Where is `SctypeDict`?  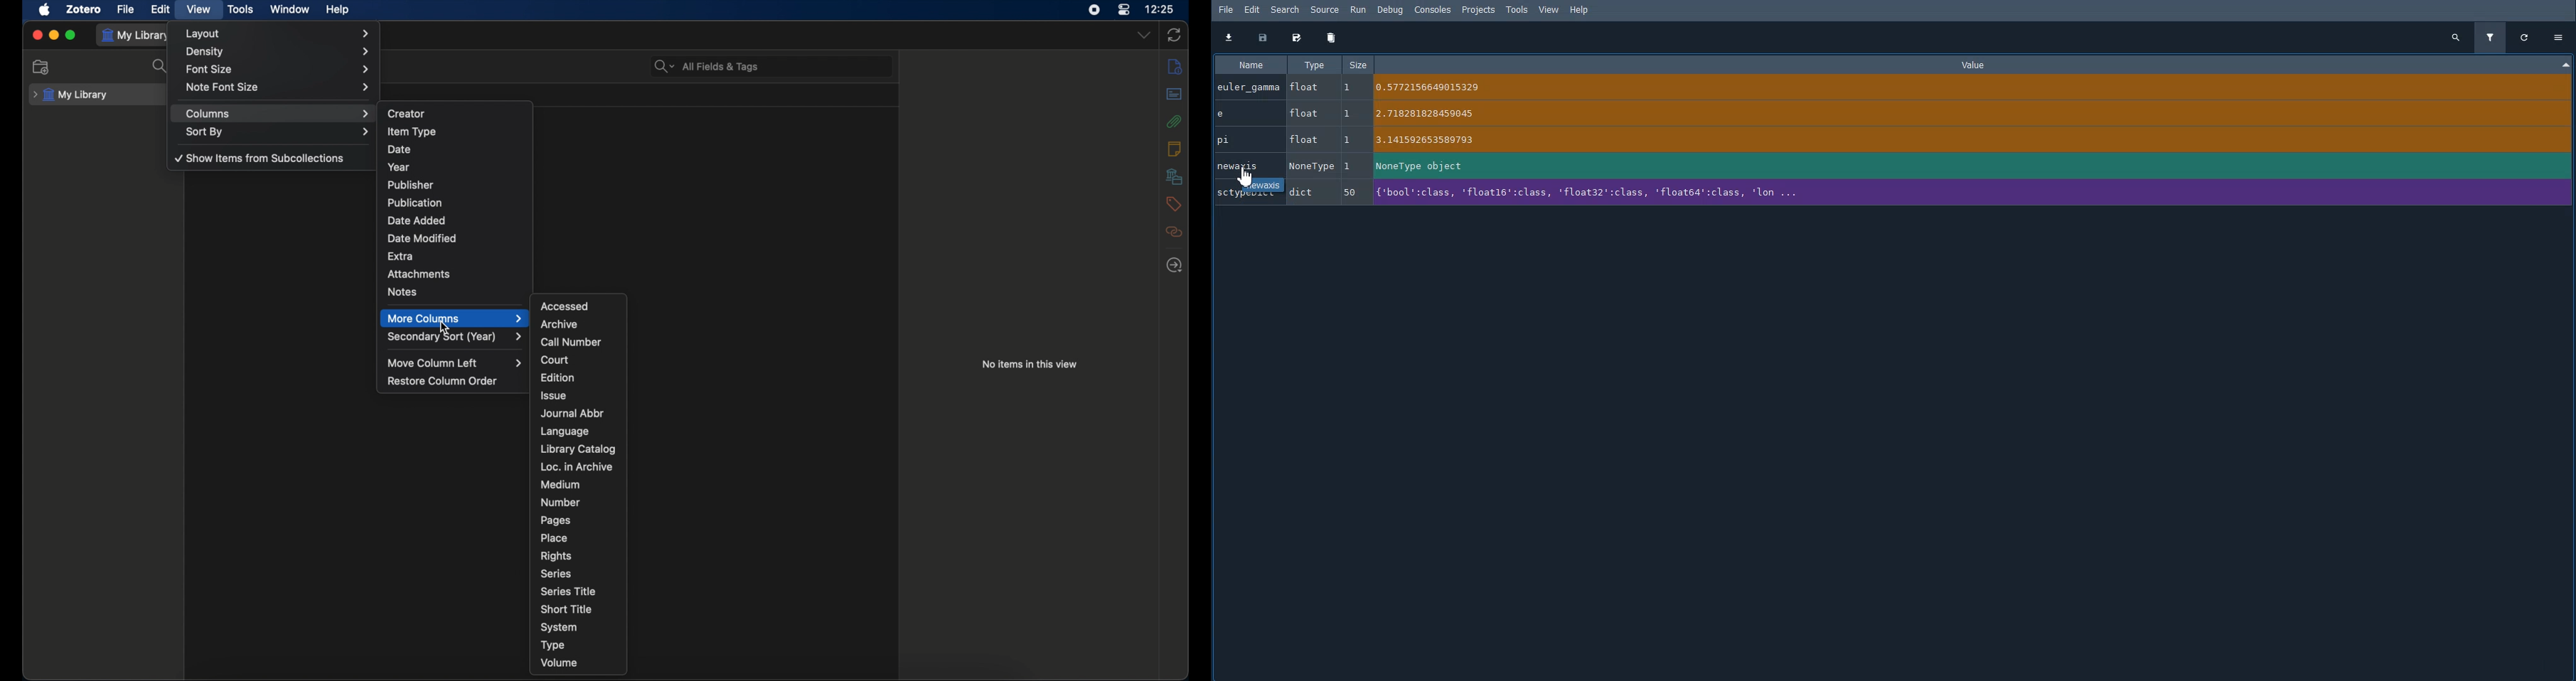
SctypeDict is located at coordinates (1893, 191).